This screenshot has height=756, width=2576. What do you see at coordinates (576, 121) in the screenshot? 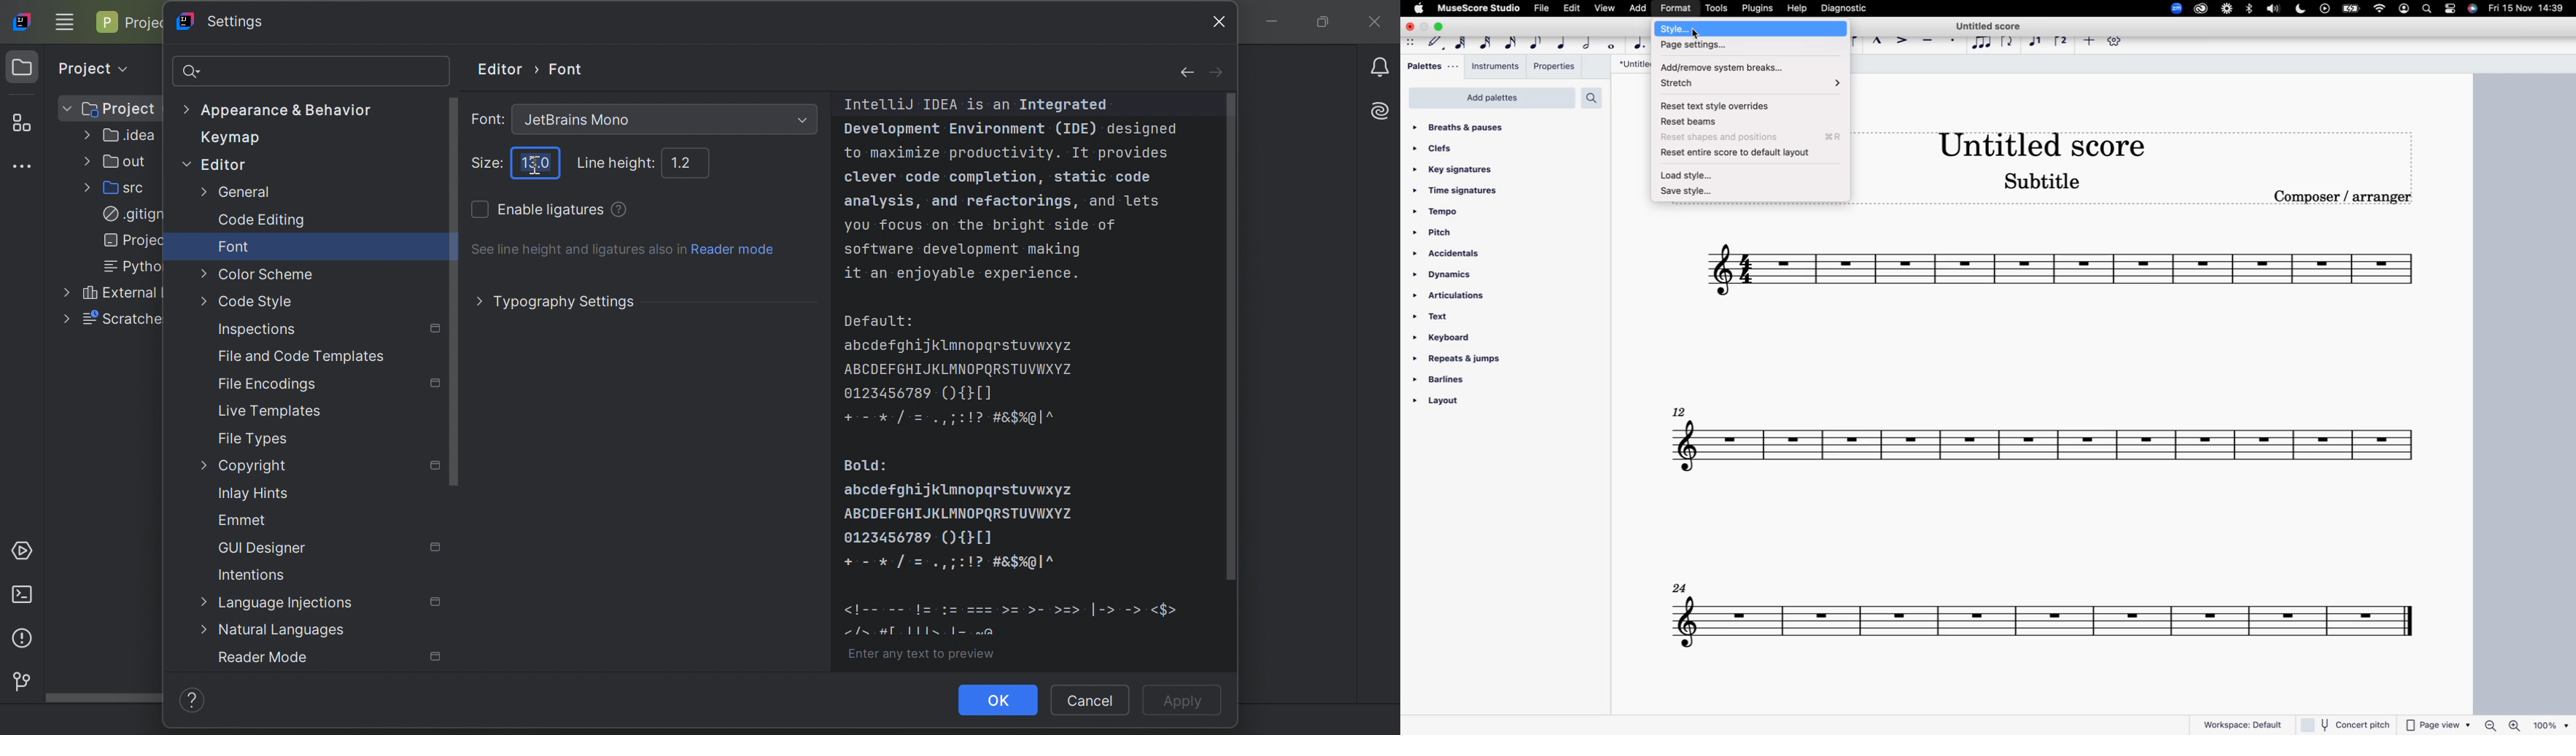
I see `Jetbrains Mono` at bounding box center [576, 121].